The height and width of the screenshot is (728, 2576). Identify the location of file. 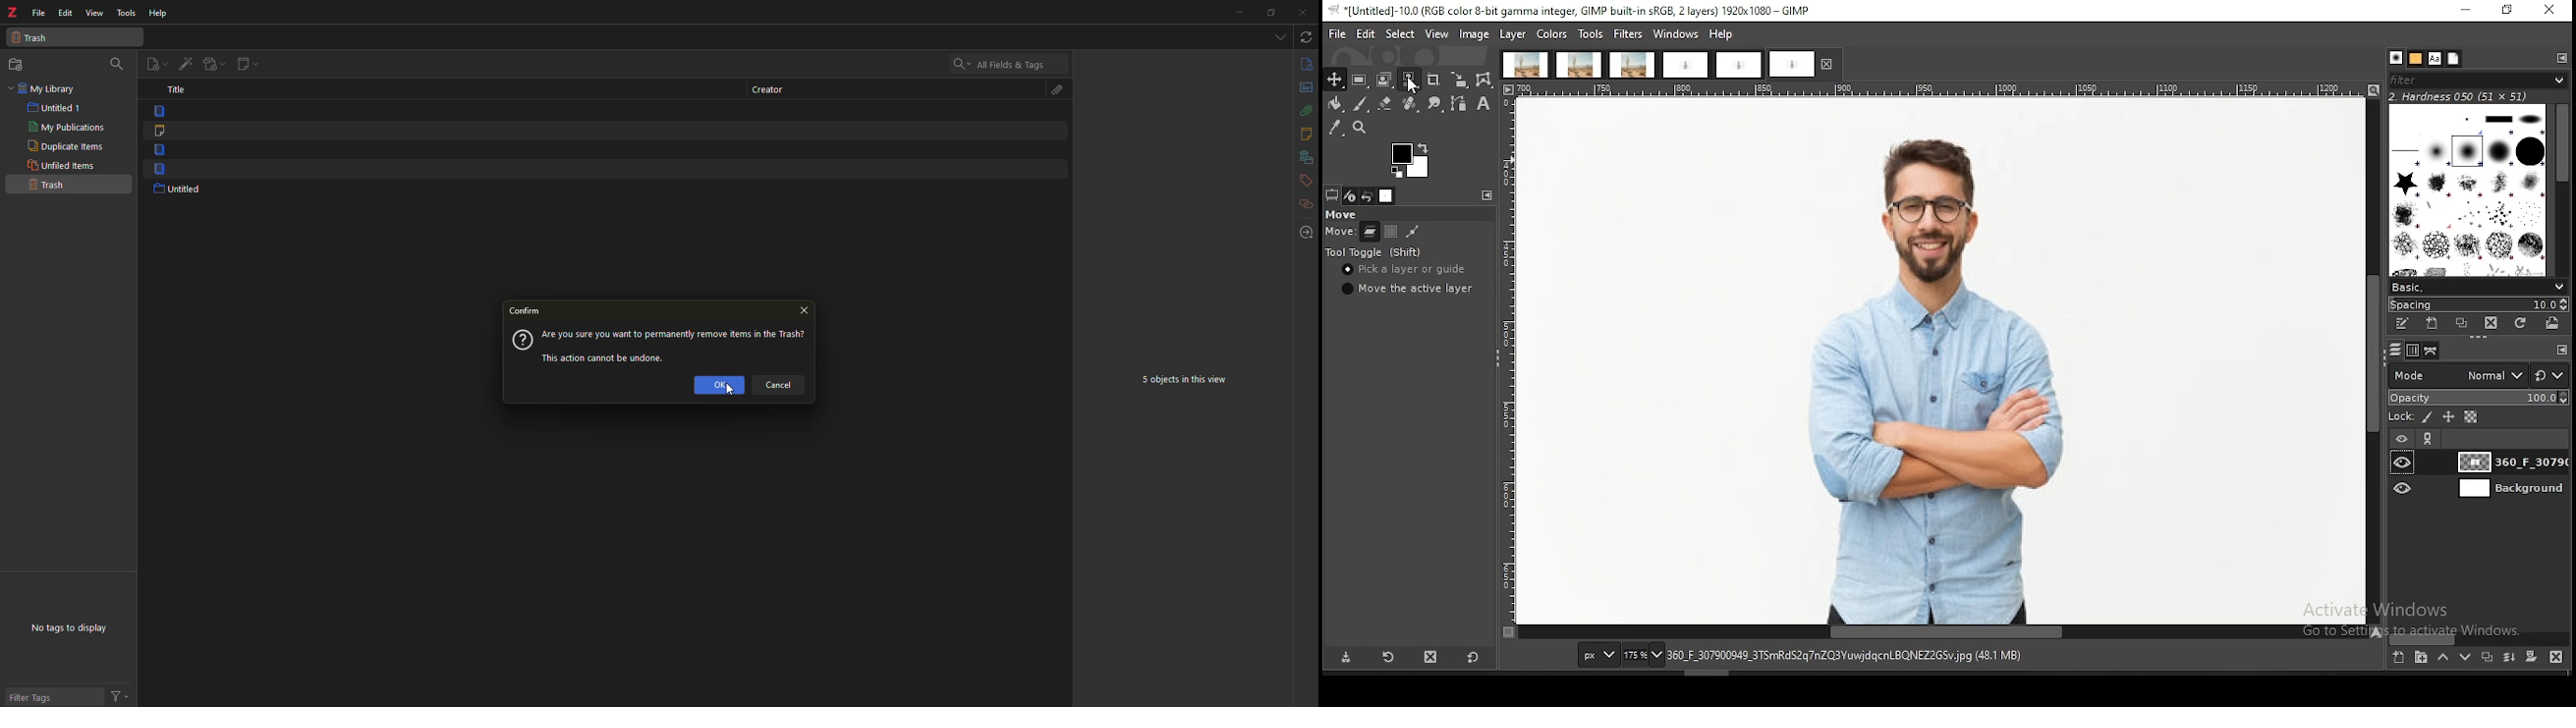
(38, 12).